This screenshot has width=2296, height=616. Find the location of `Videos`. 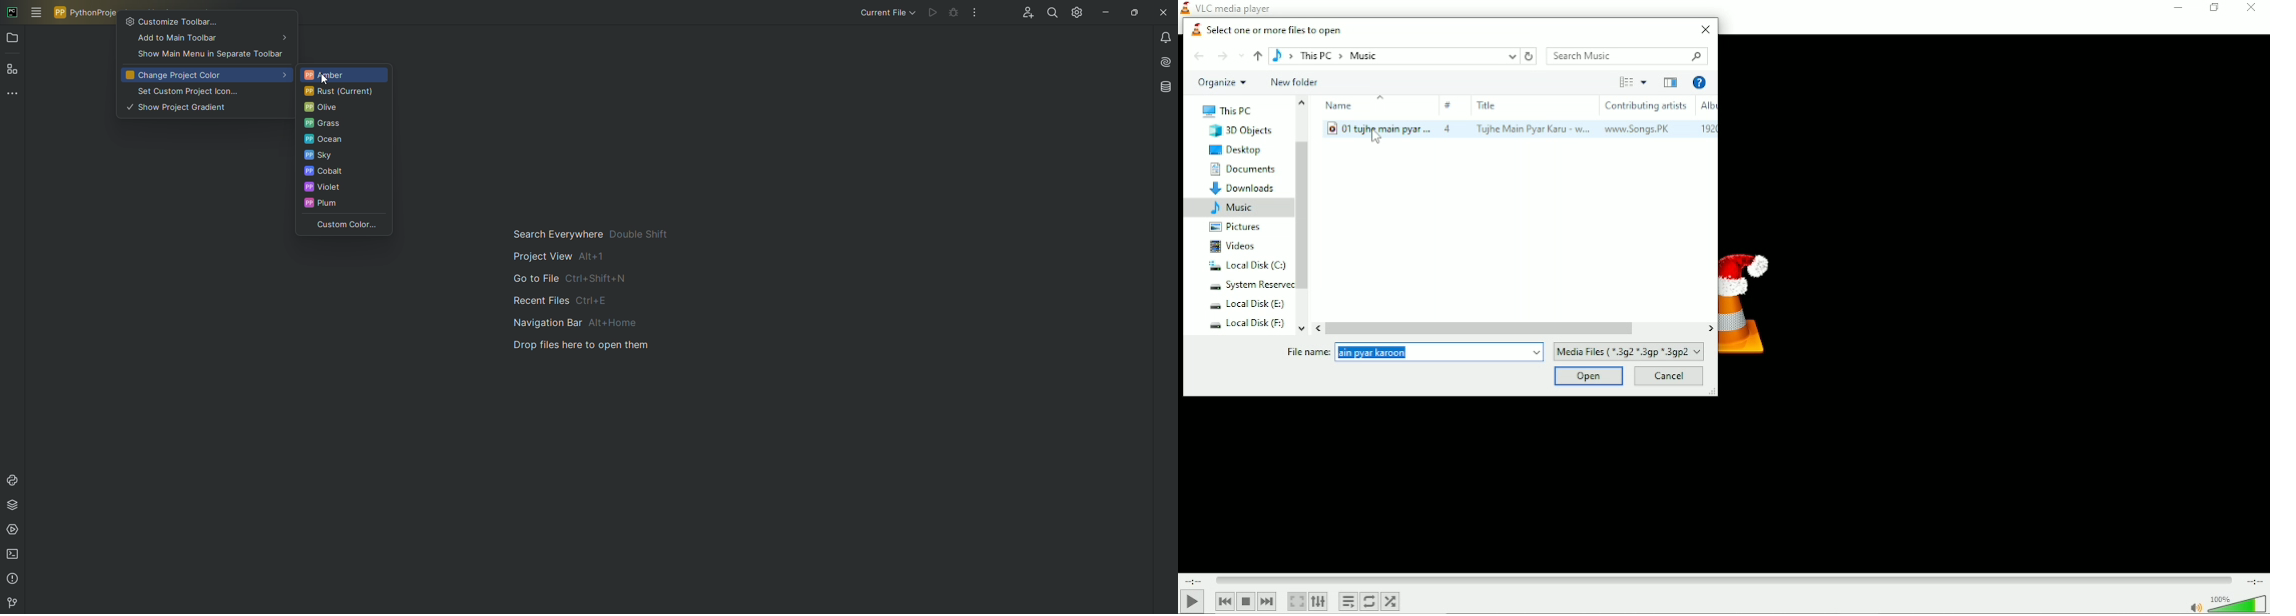

Videos is located at coordinates (1232, 245).